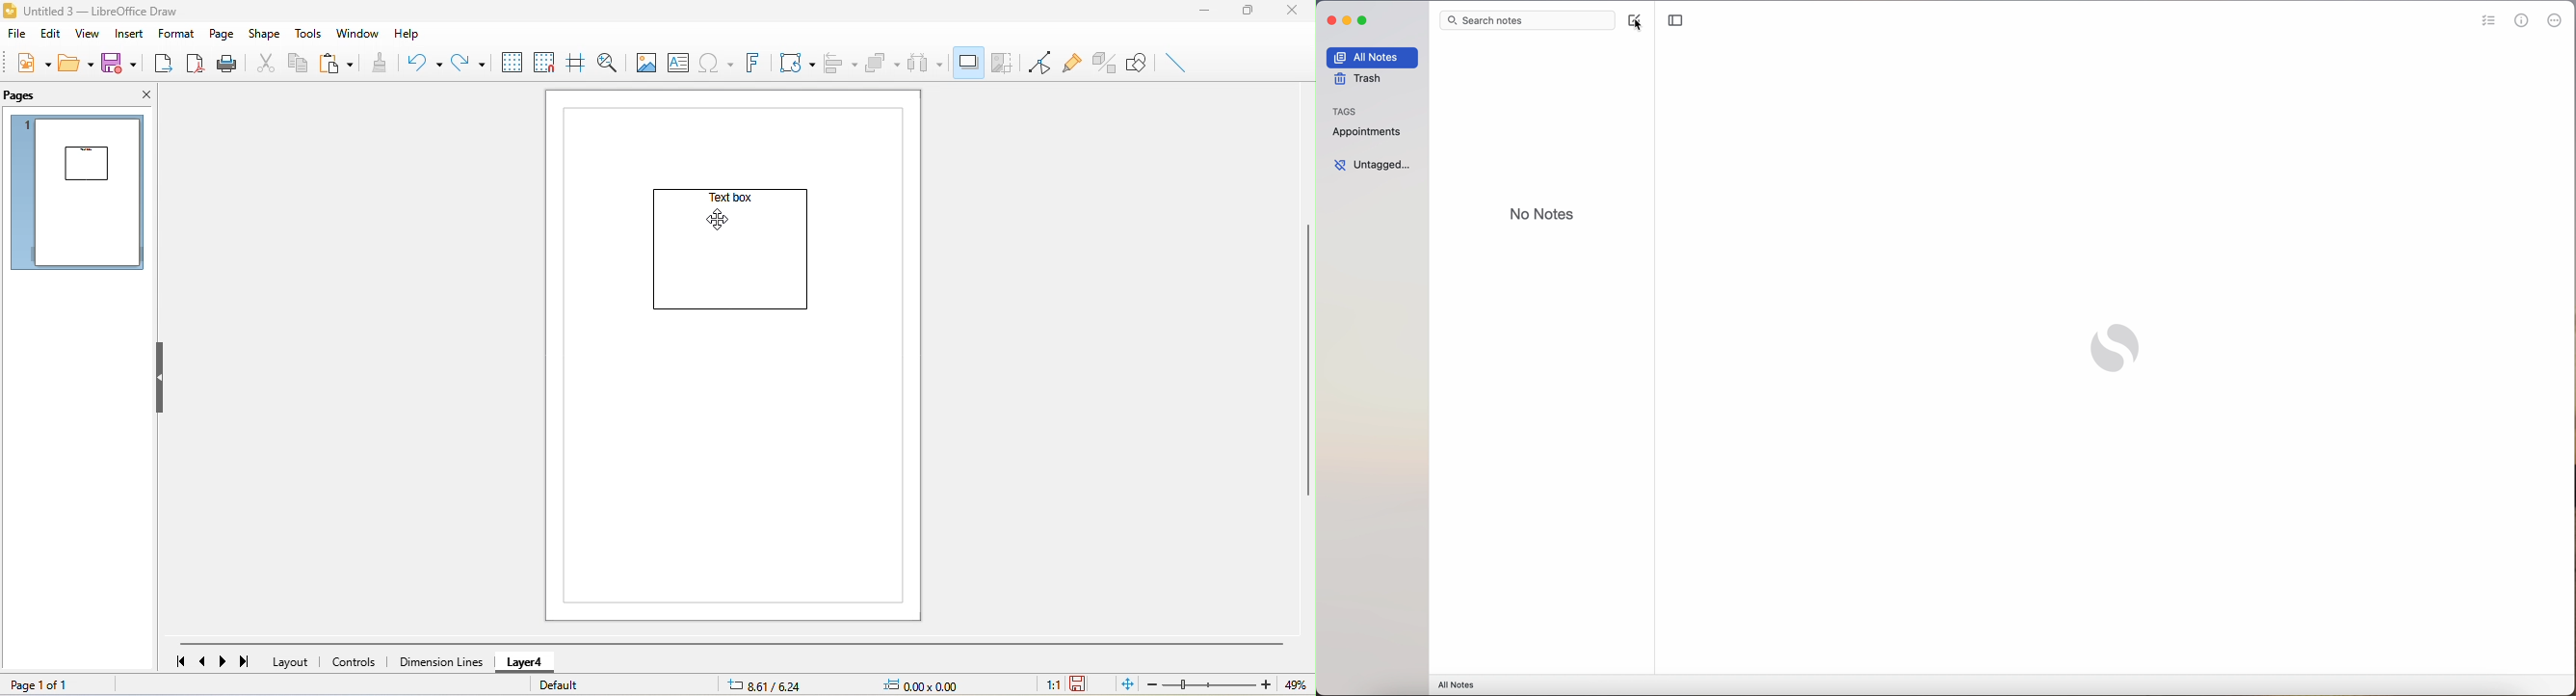 The height and width of the screenshot is (700, 2576). Describe the element at coordinates (523, 664) in the screenshot. I see `layer 4` at that location.